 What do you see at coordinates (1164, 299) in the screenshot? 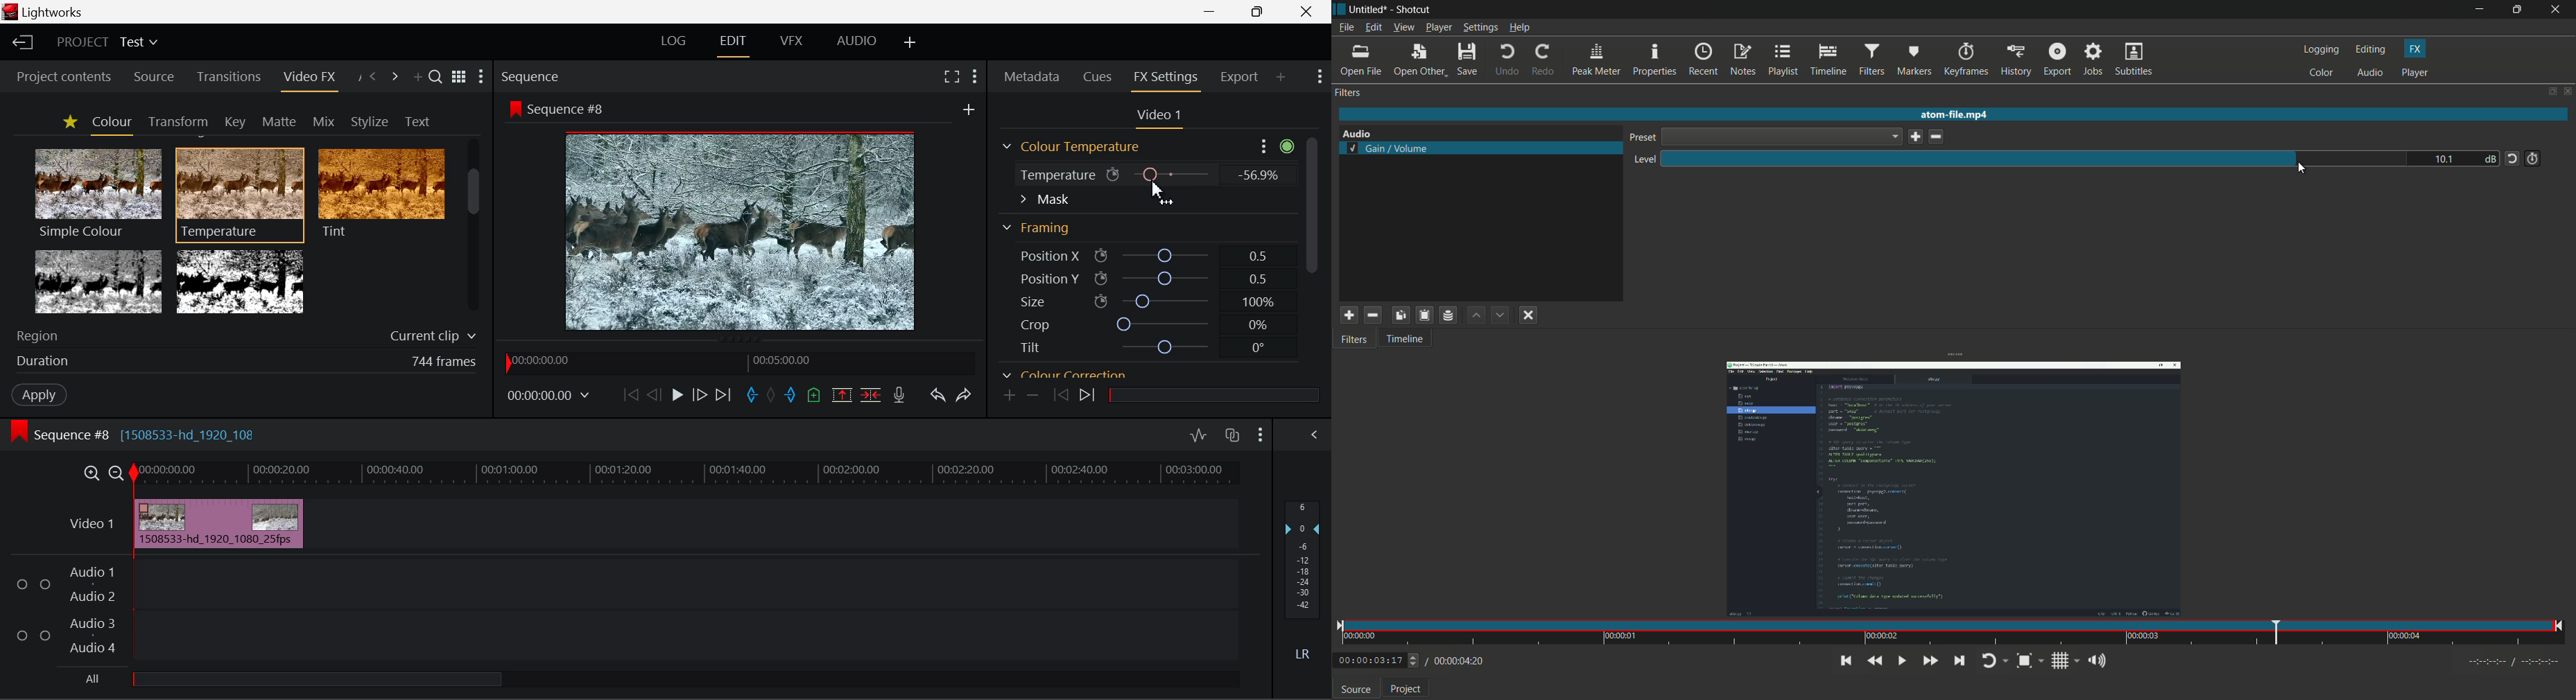
I see `size` at bounding box center [1164, 299].